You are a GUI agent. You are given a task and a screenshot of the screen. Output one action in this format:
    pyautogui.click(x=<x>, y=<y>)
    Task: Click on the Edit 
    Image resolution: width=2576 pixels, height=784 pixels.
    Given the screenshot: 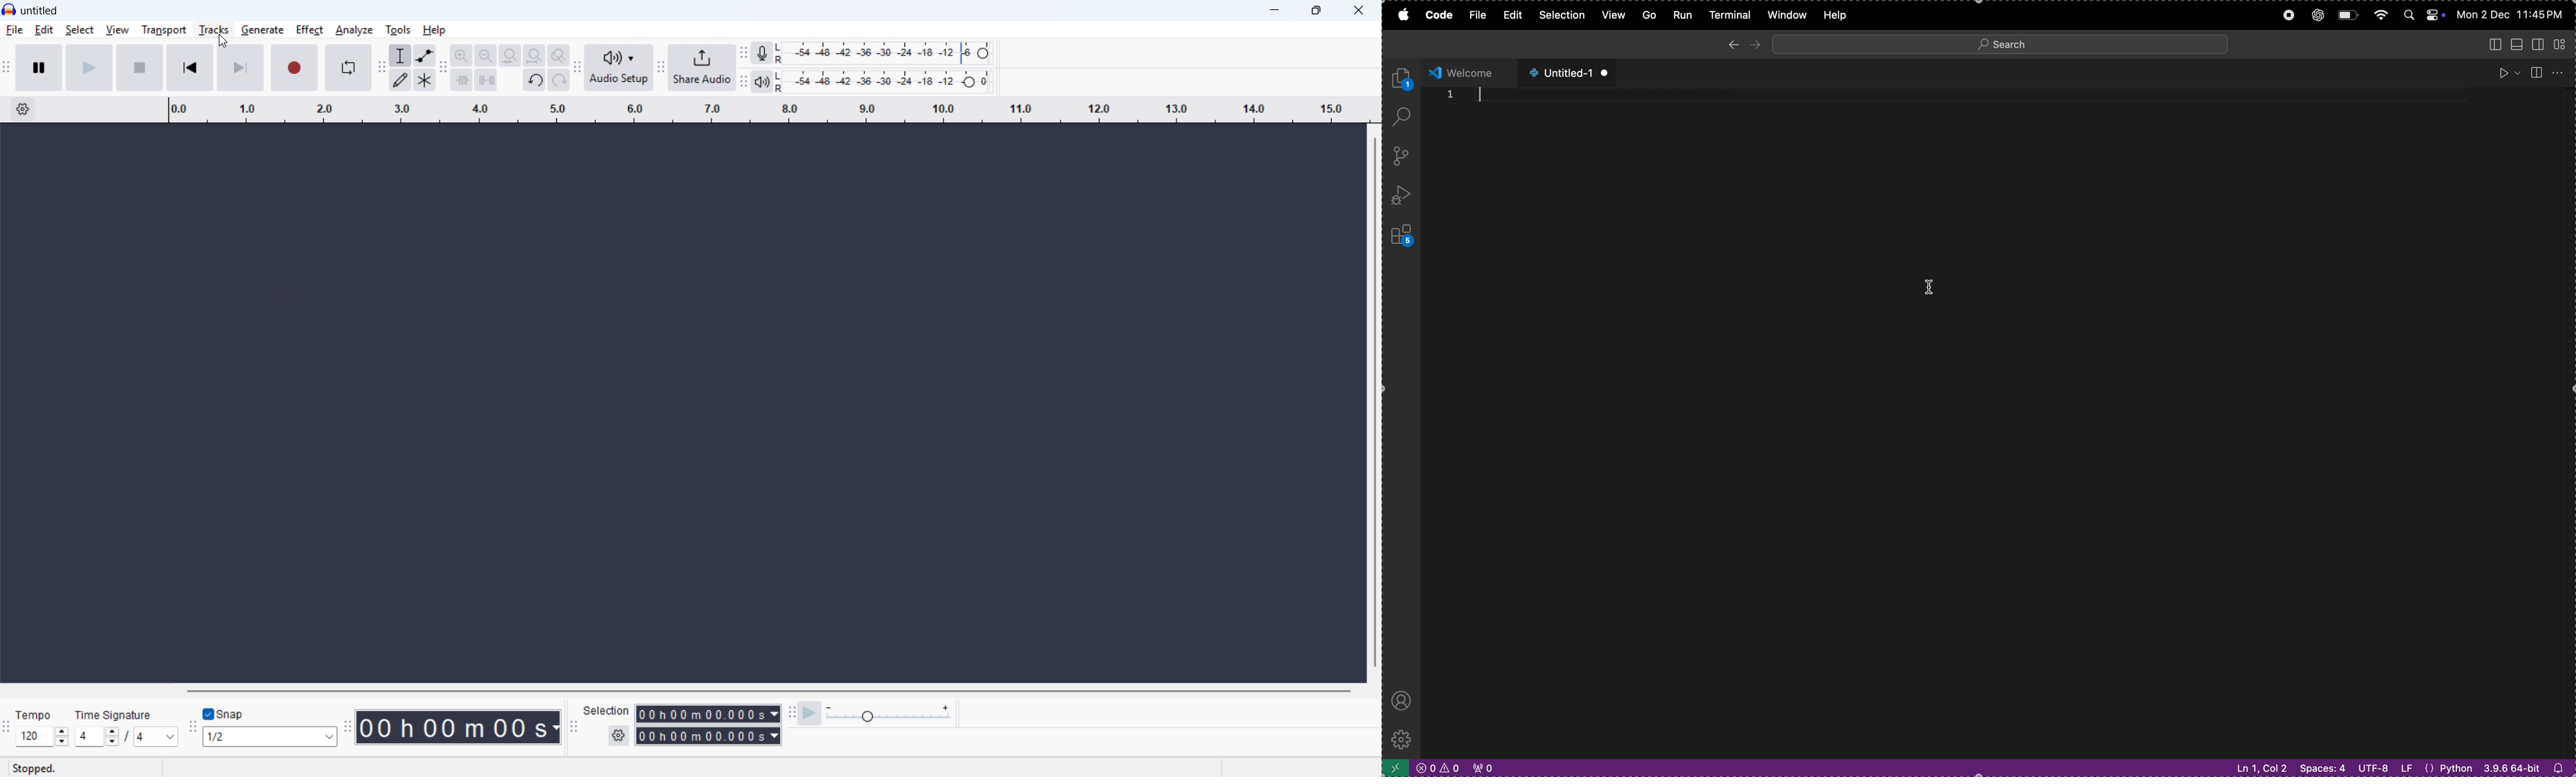 What is the action you would take?
    pyautogui.click(x=44, y=31)
    